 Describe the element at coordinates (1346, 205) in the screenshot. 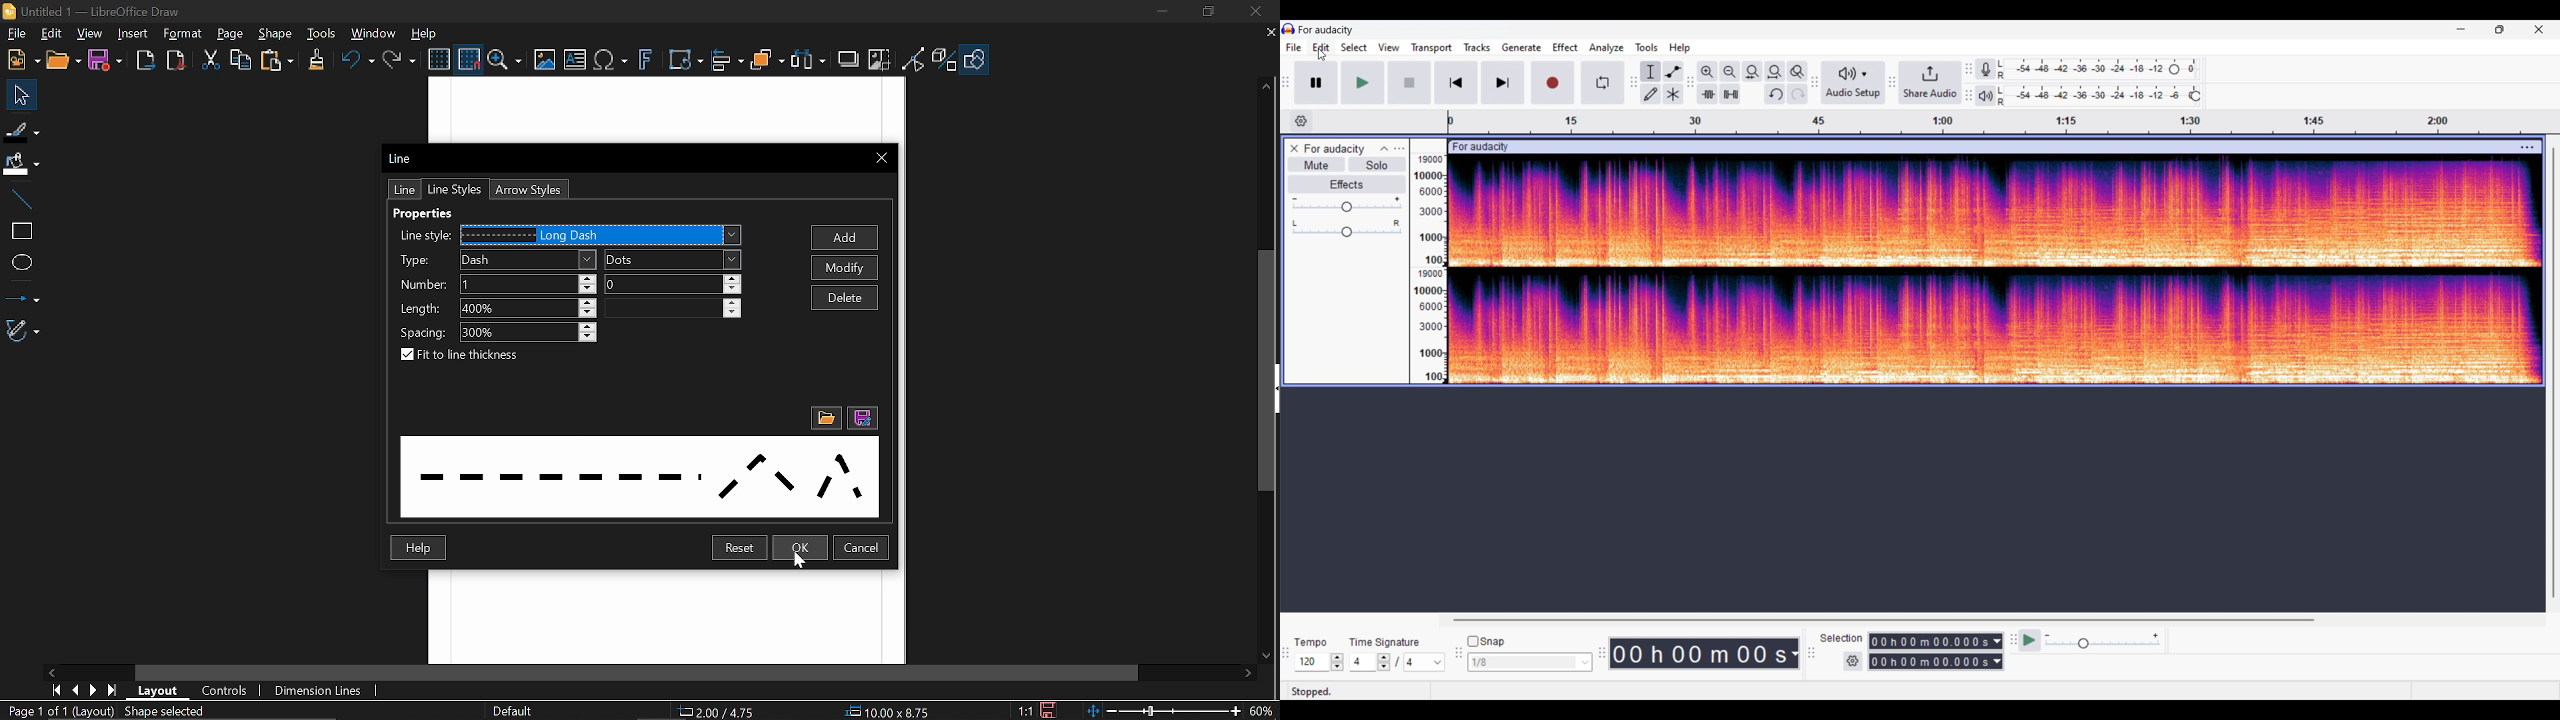

I see `Volume slider` at that location.